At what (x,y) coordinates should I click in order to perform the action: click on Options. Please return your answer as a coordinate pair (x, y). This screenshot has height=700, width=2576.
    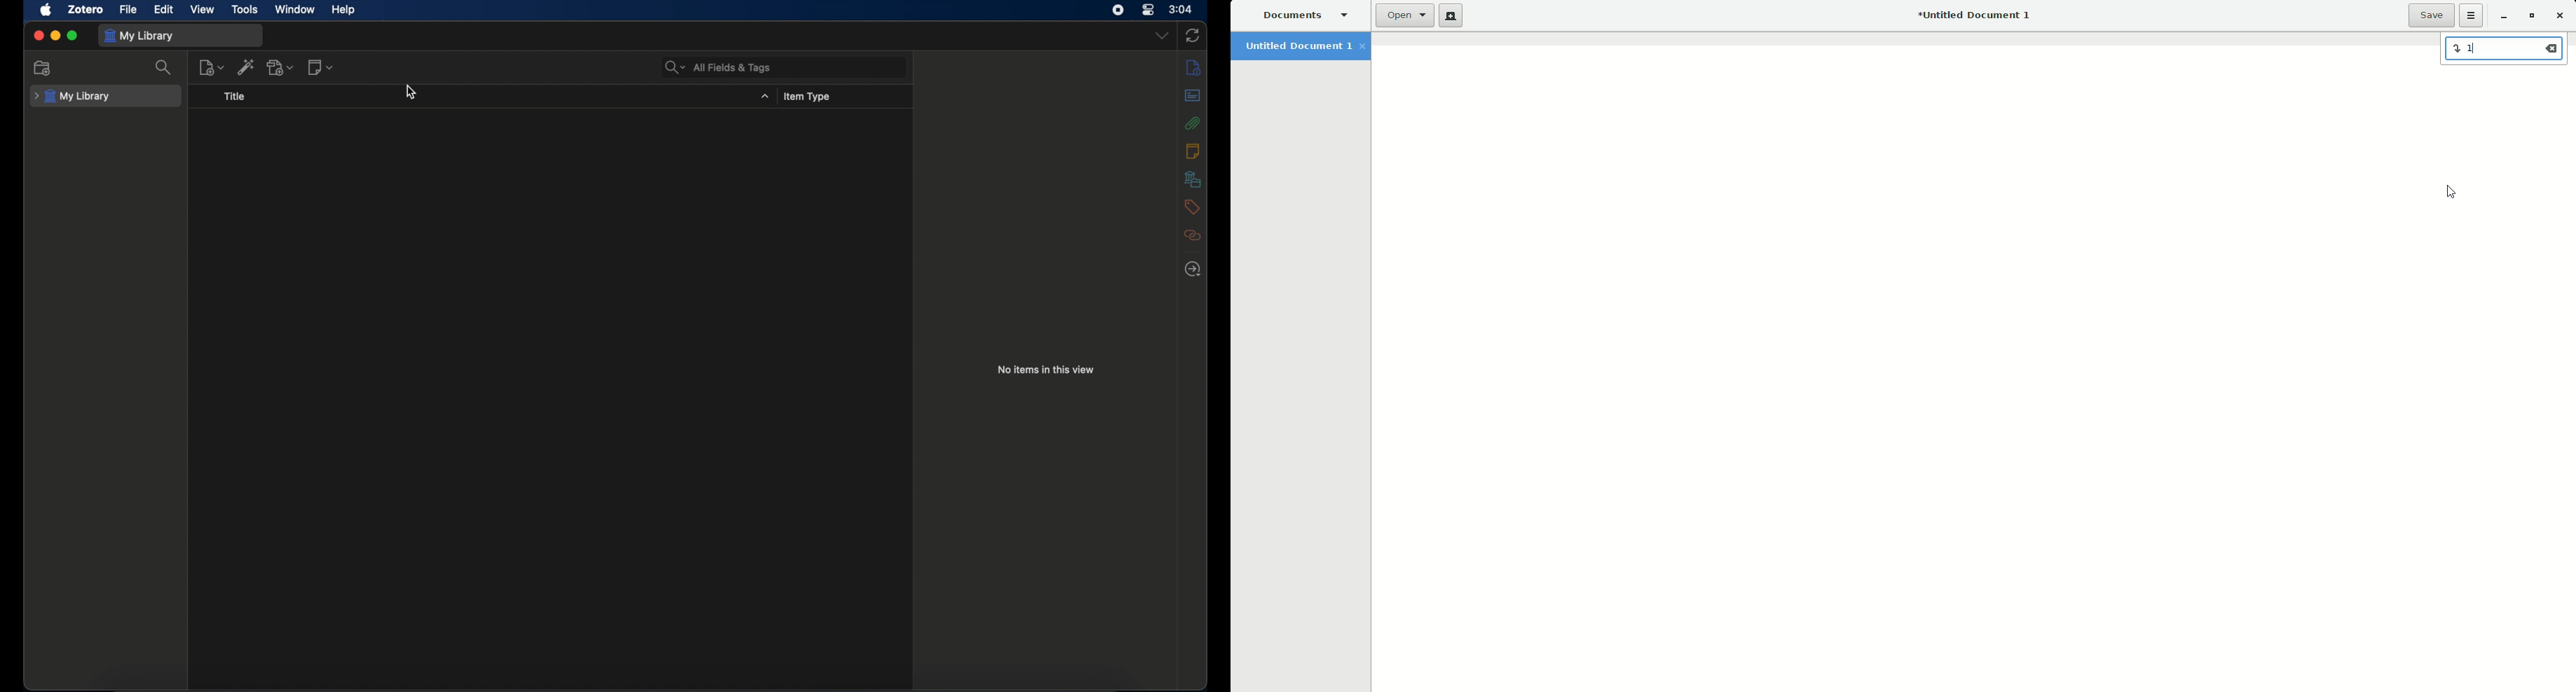
    Looking at the image, I should click on (2472, 16).